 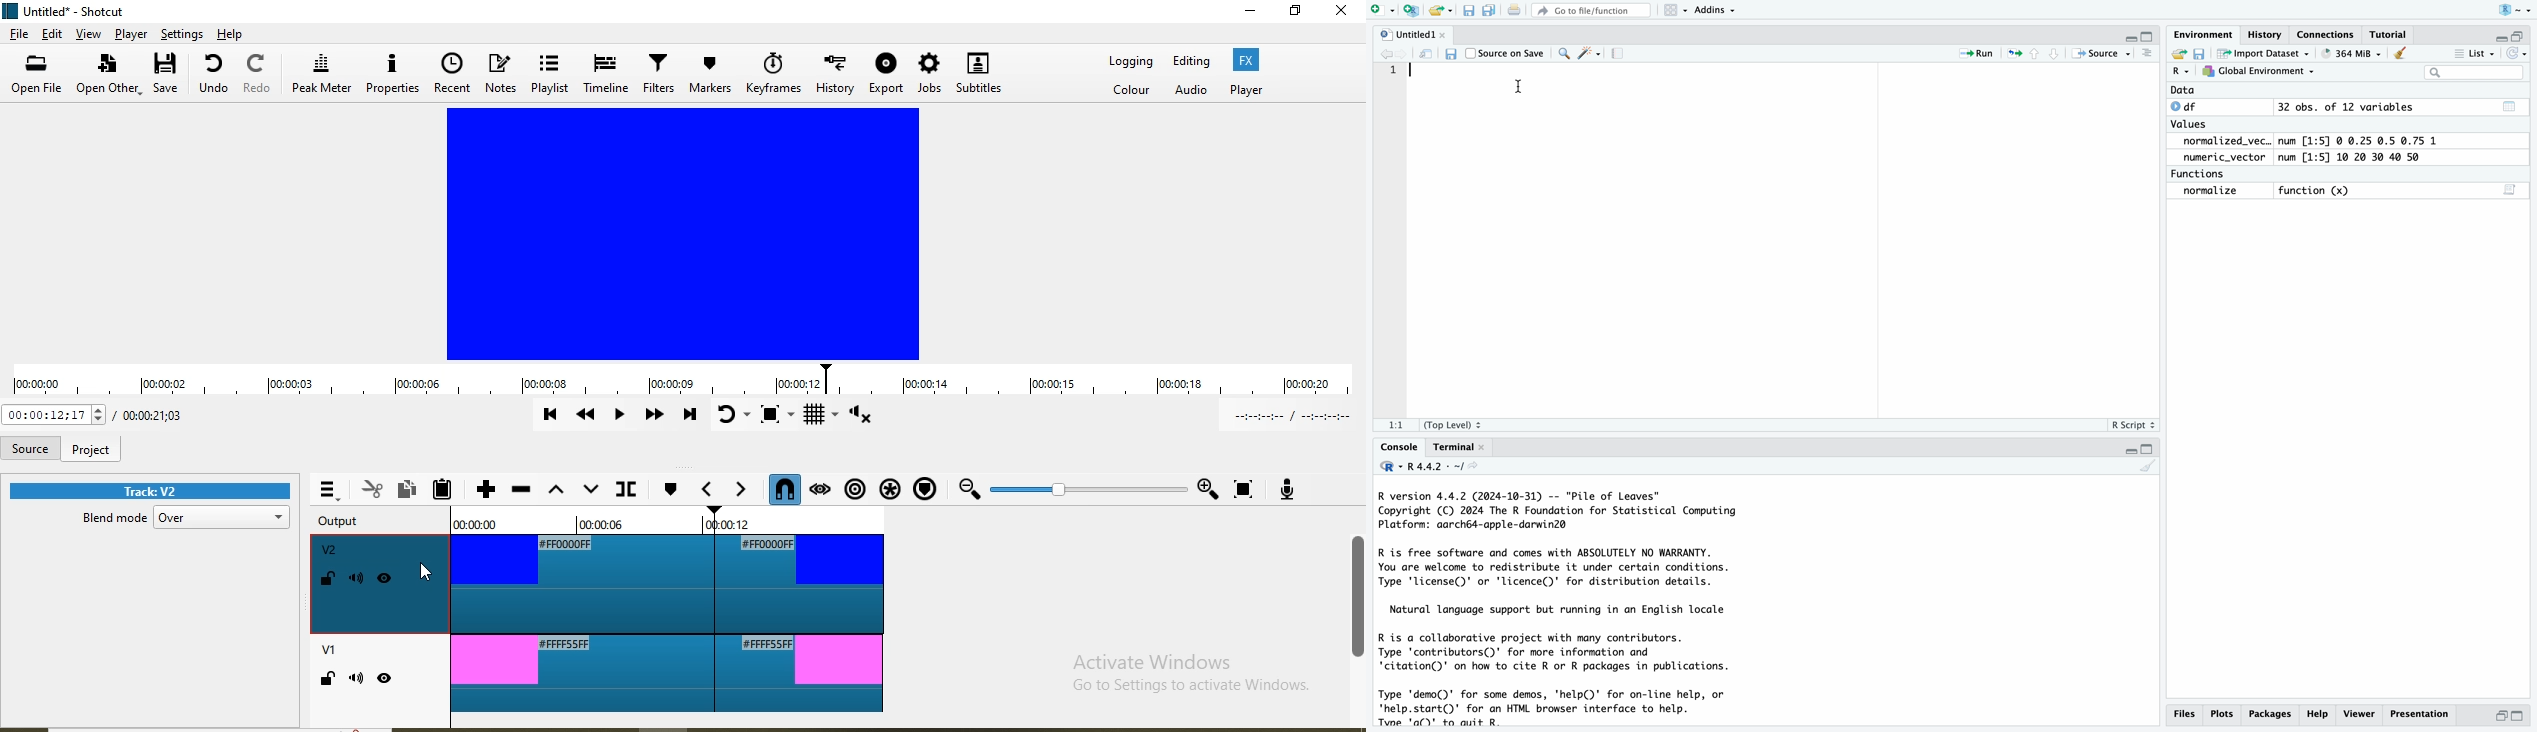 I want to click on Scrub while dragging, so click(x=821, y=490).